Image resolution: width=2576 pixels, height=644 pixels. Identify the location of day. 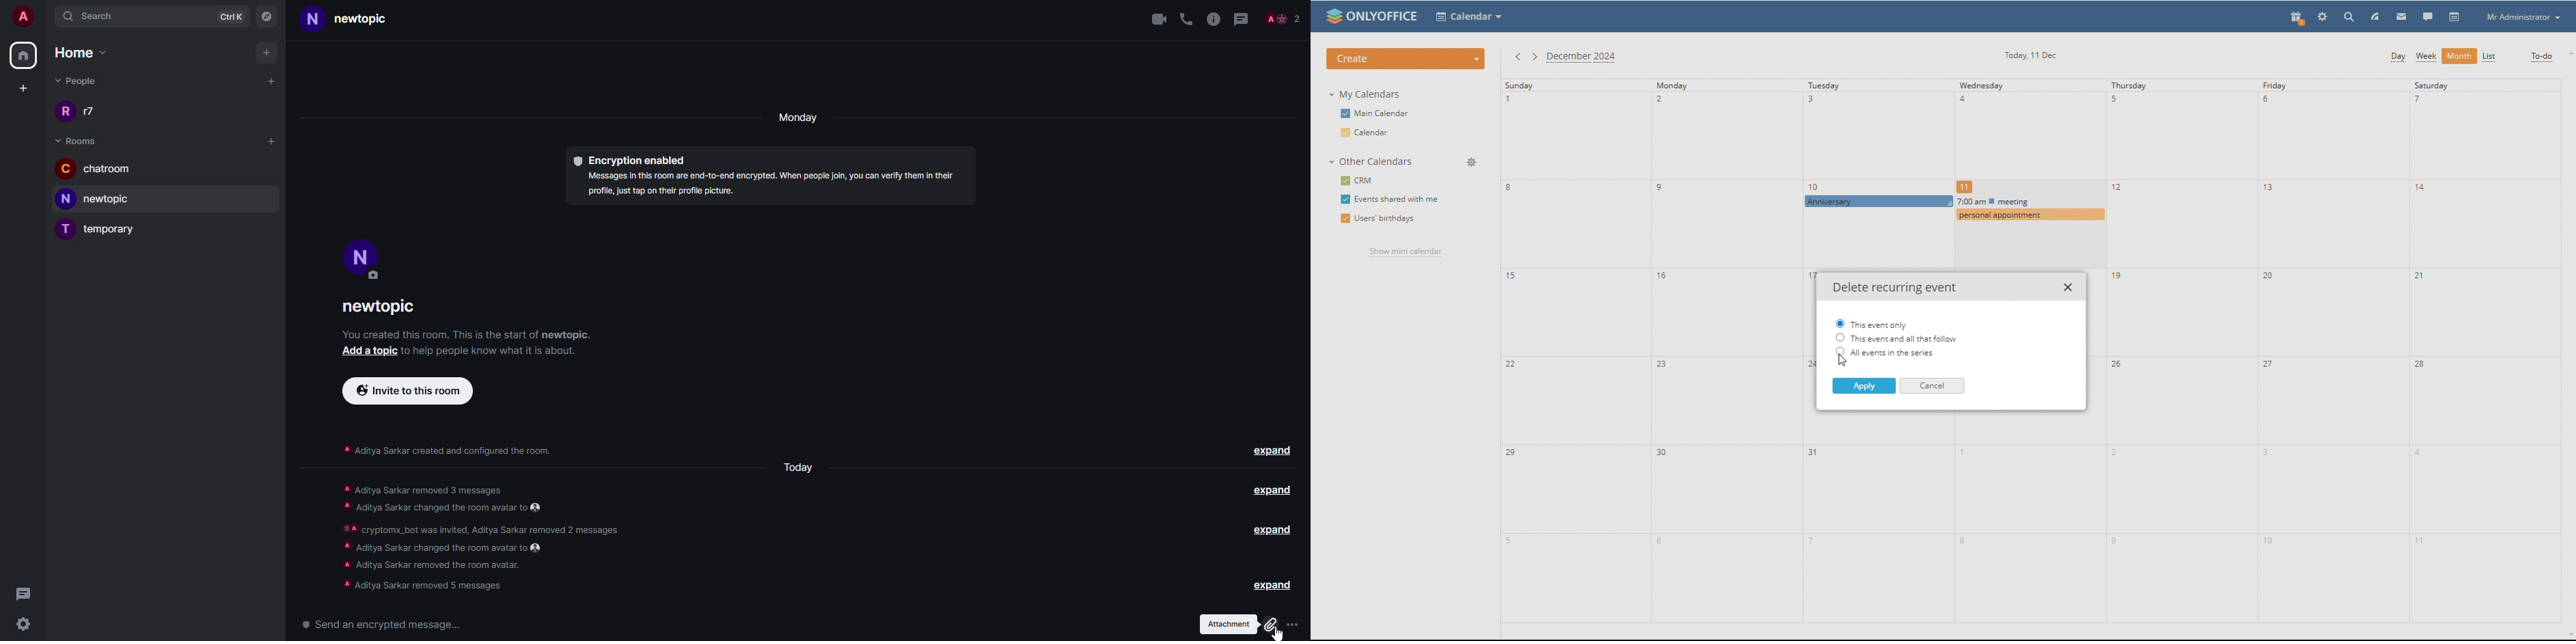
(801, 468).